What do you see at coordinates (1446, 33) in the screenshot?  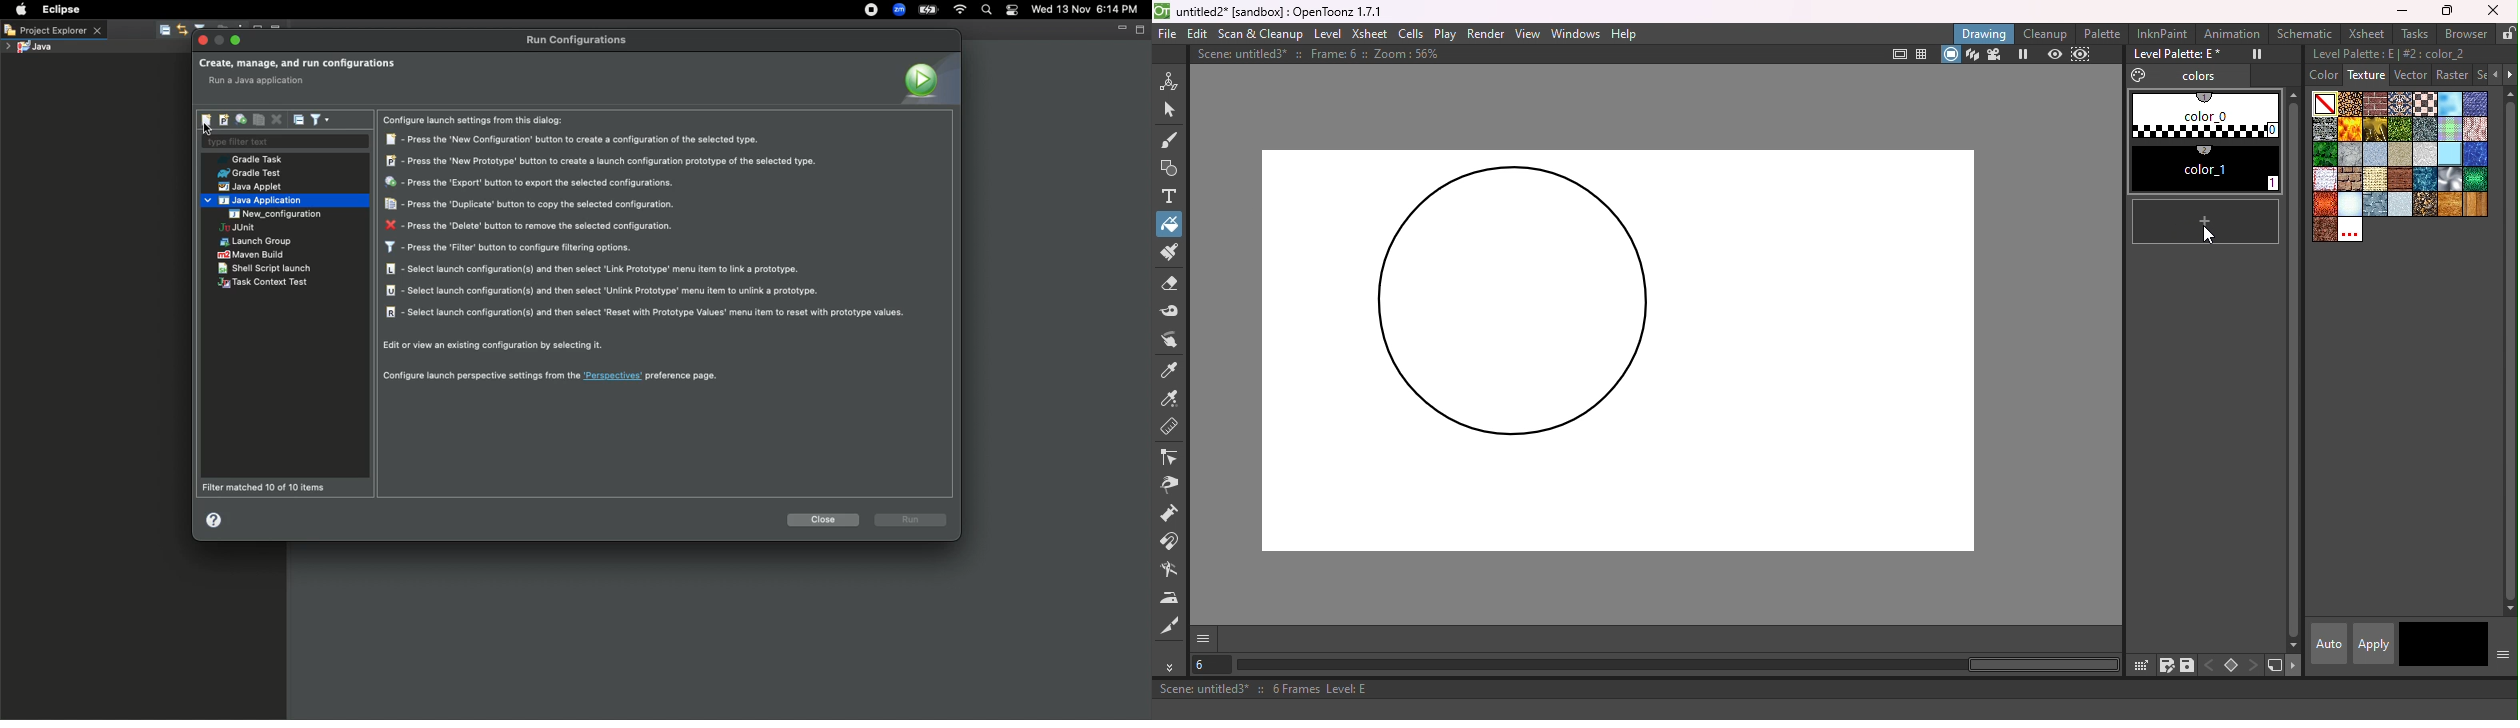 I see `Play` at bounding box center [1446, 33].